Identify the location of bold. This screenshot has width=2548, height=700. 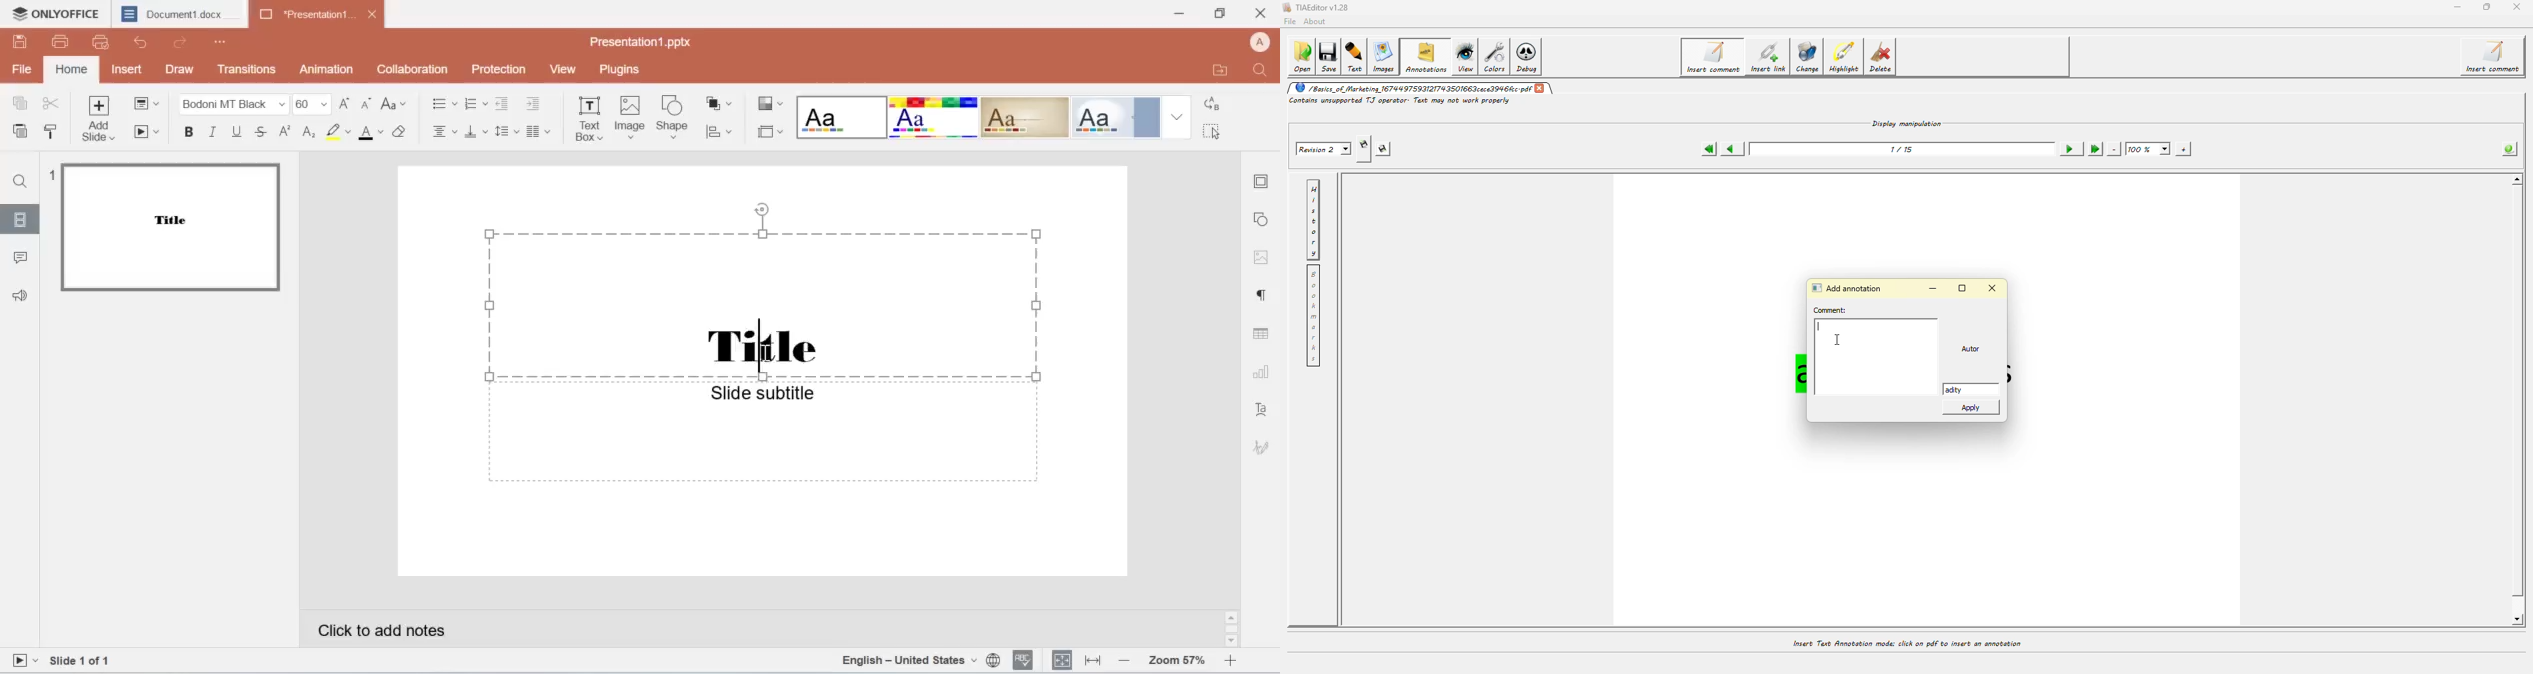
(191, 132).